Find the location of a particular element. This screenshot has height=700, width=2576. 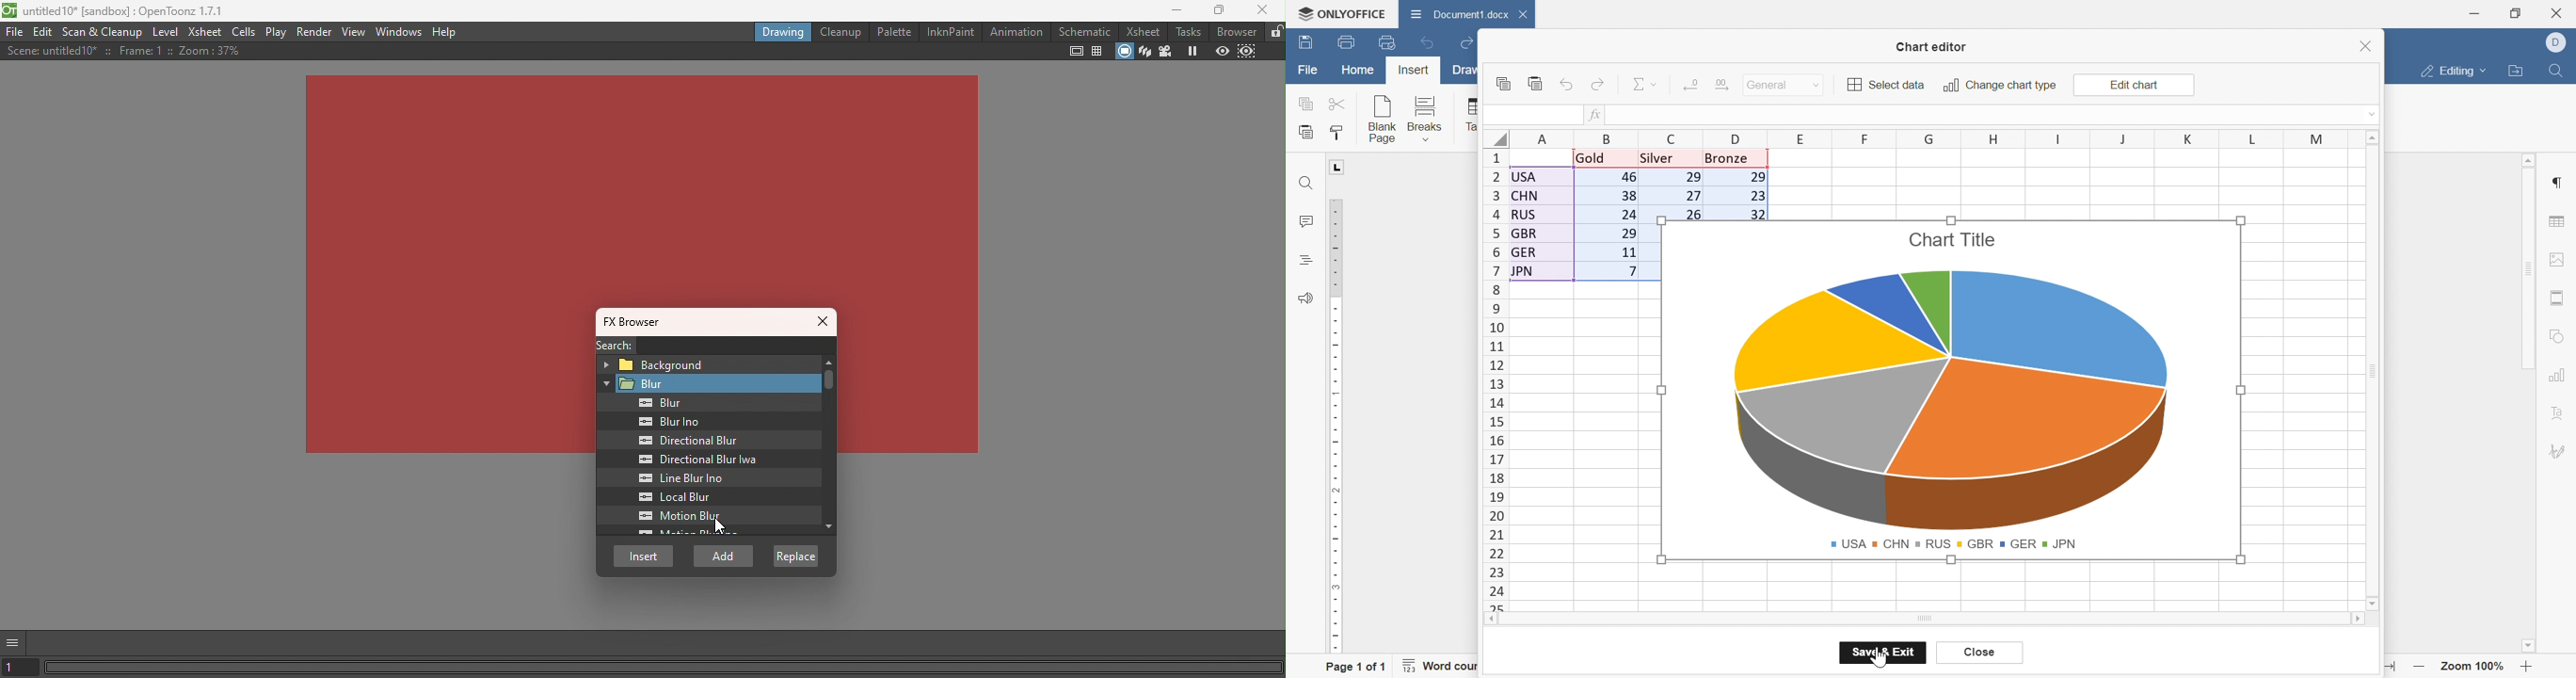

29 is located at coordinates (1695, 178).